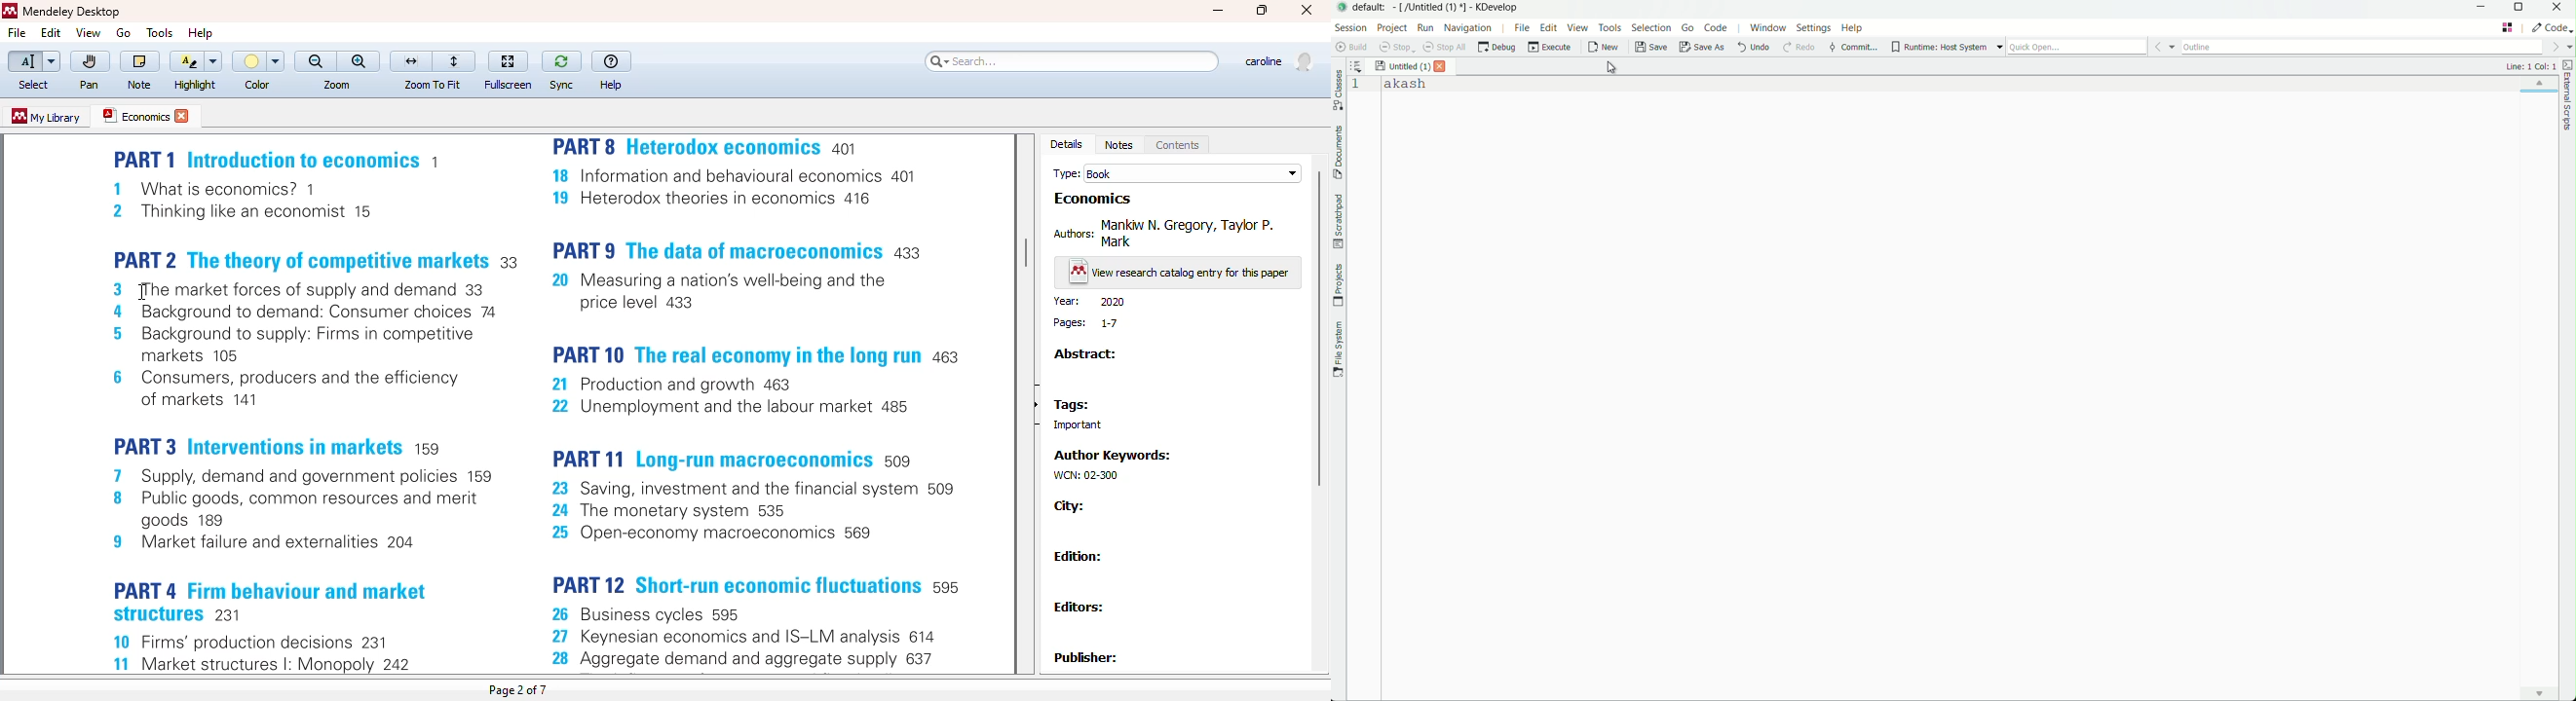 The height and width of the screenshot is (728, 2576). Describe the element at coordinates (2551, 28) in the screenshot. I see `execute actions to change the area` at that location.